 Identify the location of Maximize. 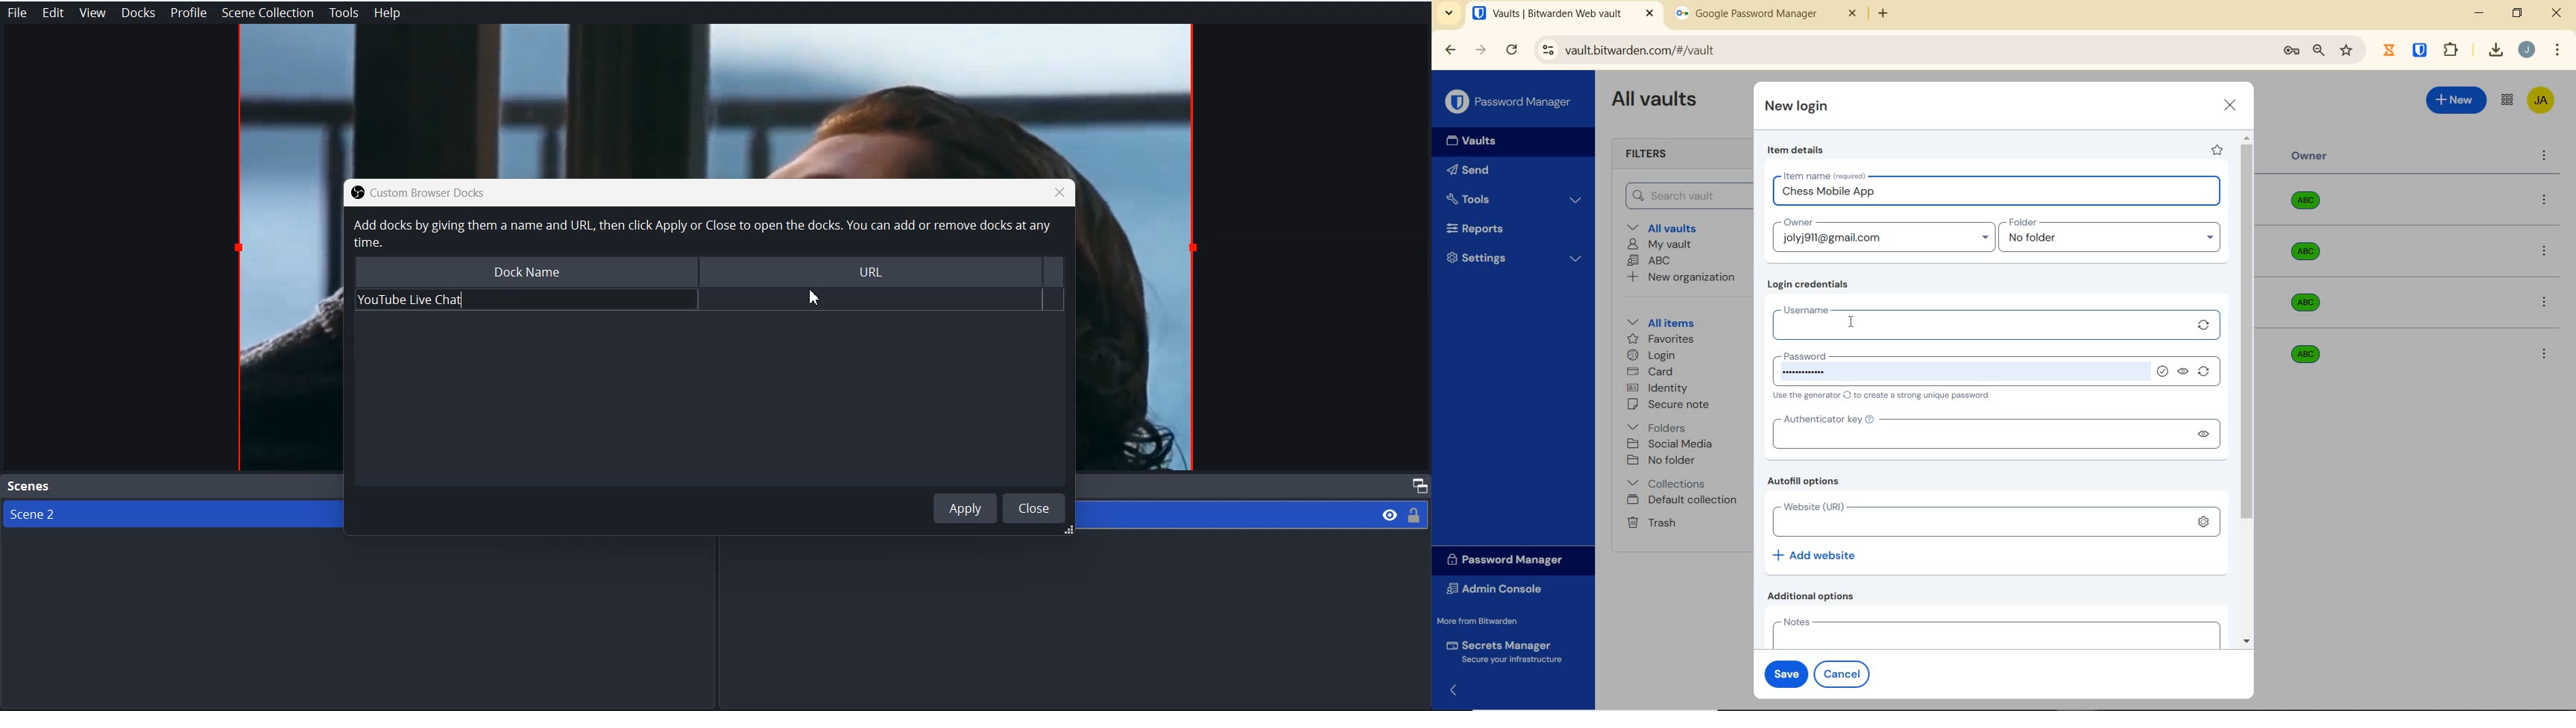
(1417, 485).